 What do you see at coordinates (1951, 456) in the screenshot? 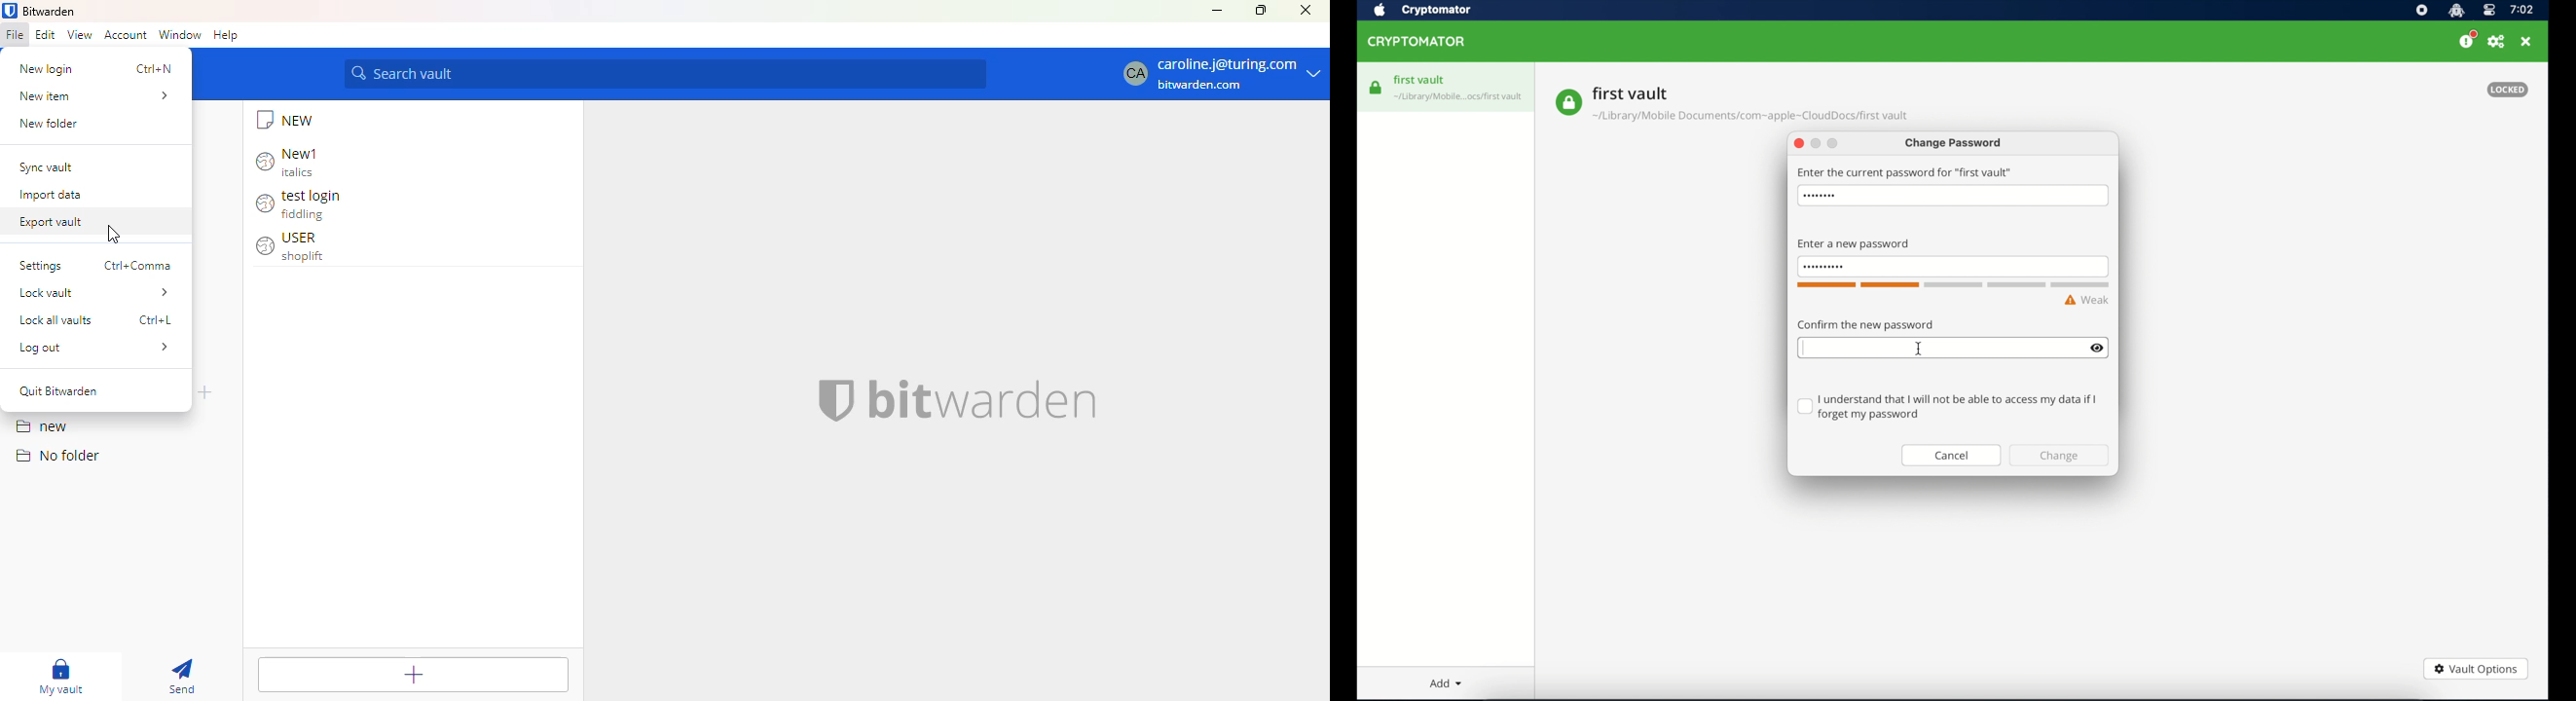
I see `cancel` at bounding box center [1951, 456].